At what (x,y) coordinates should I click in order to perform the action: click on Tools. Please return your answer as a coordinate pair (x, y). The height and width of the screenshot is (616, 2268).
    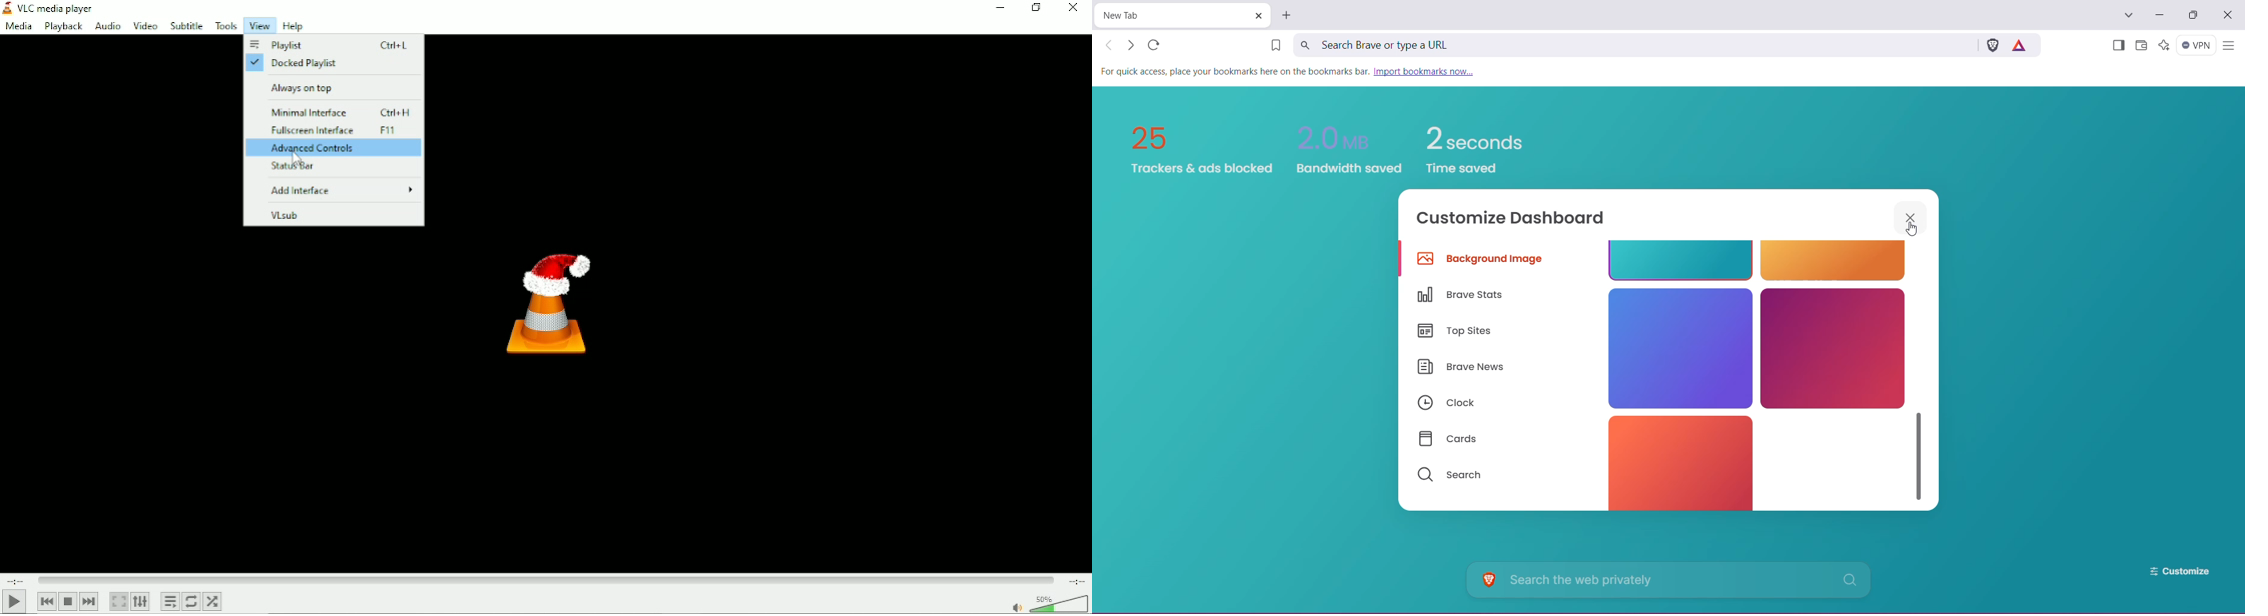
    Looking at the image, I should click on (224, 25).